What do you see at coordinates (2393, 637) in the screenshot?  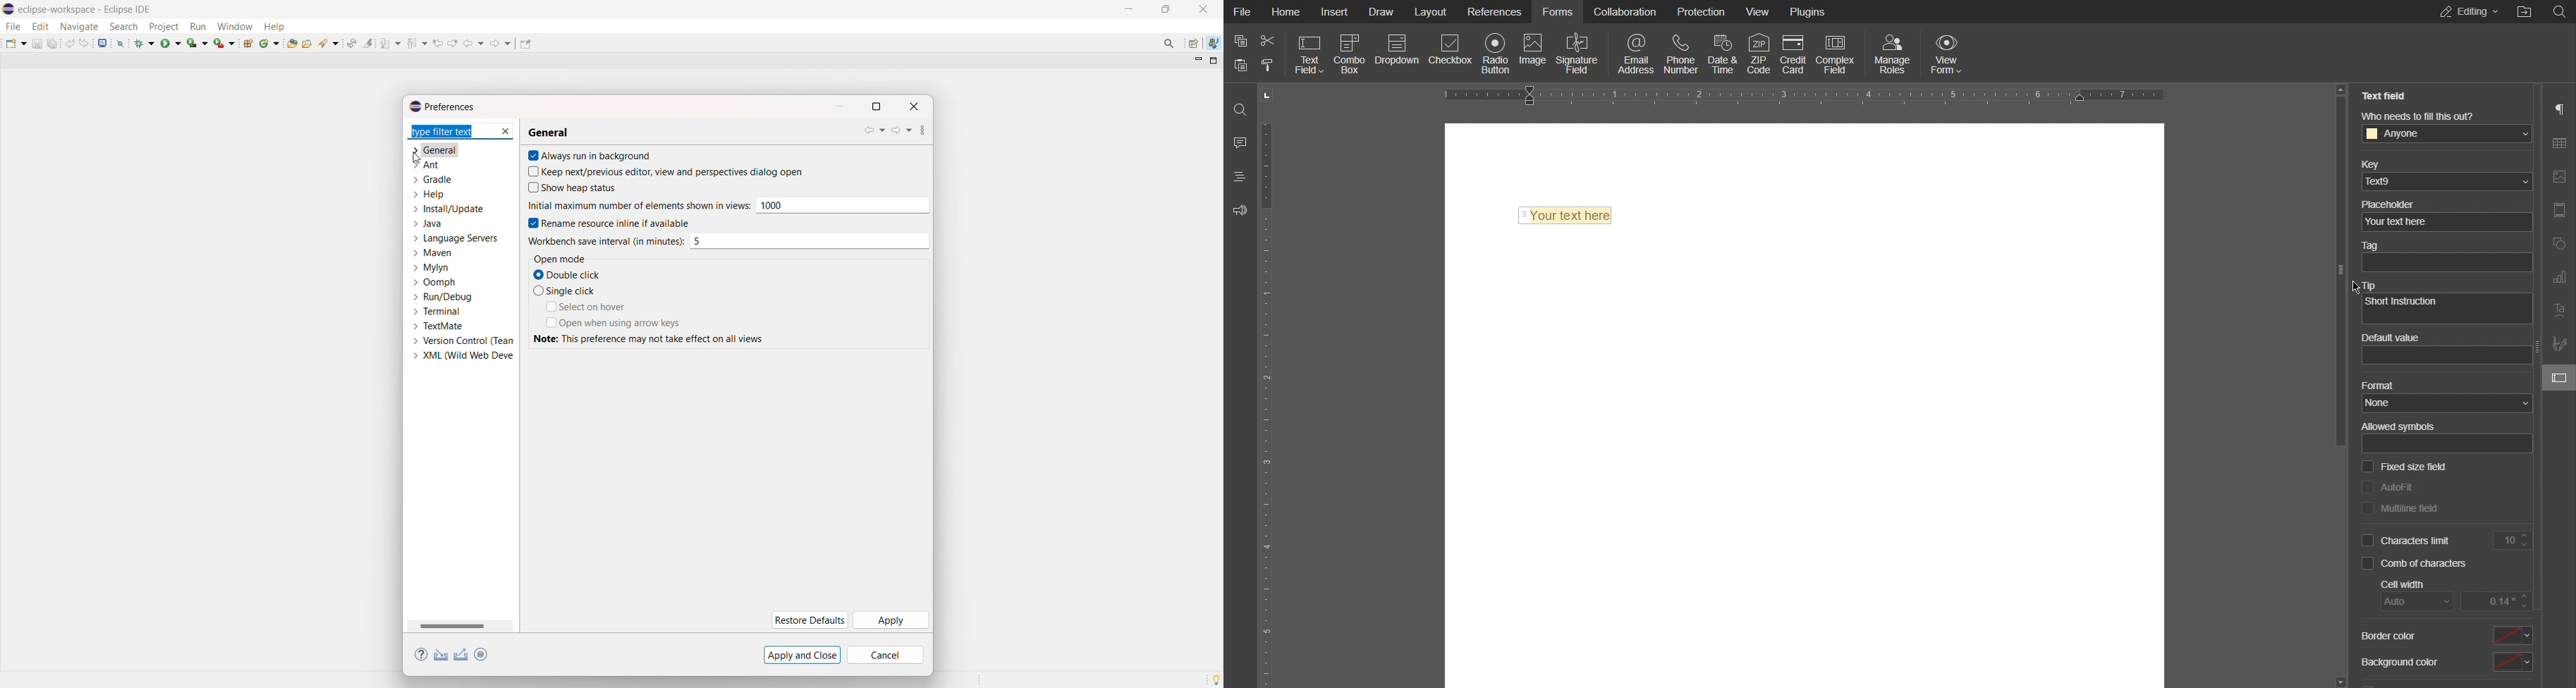 I see `Border Color` at bounding box center [2393, 637].